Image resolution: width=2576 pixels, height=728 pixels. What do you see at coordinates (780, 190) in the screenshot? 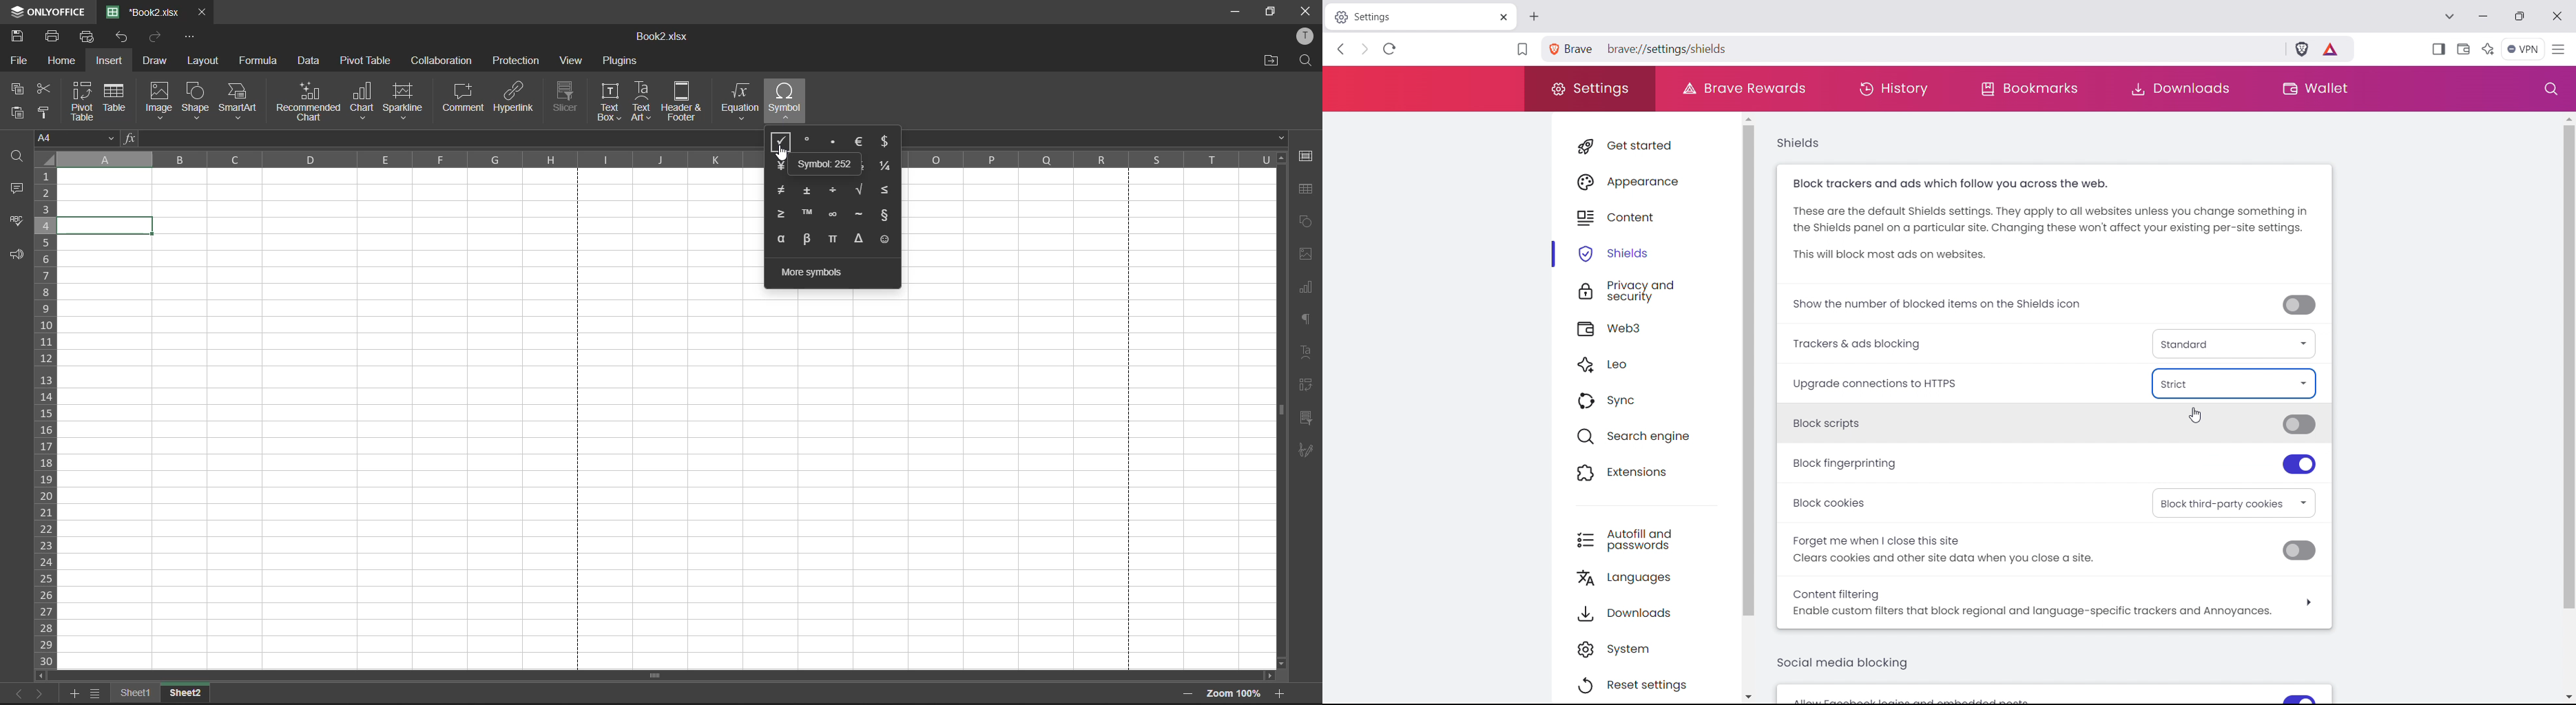
I see `not equal to ` at bounding box center [780, 190].